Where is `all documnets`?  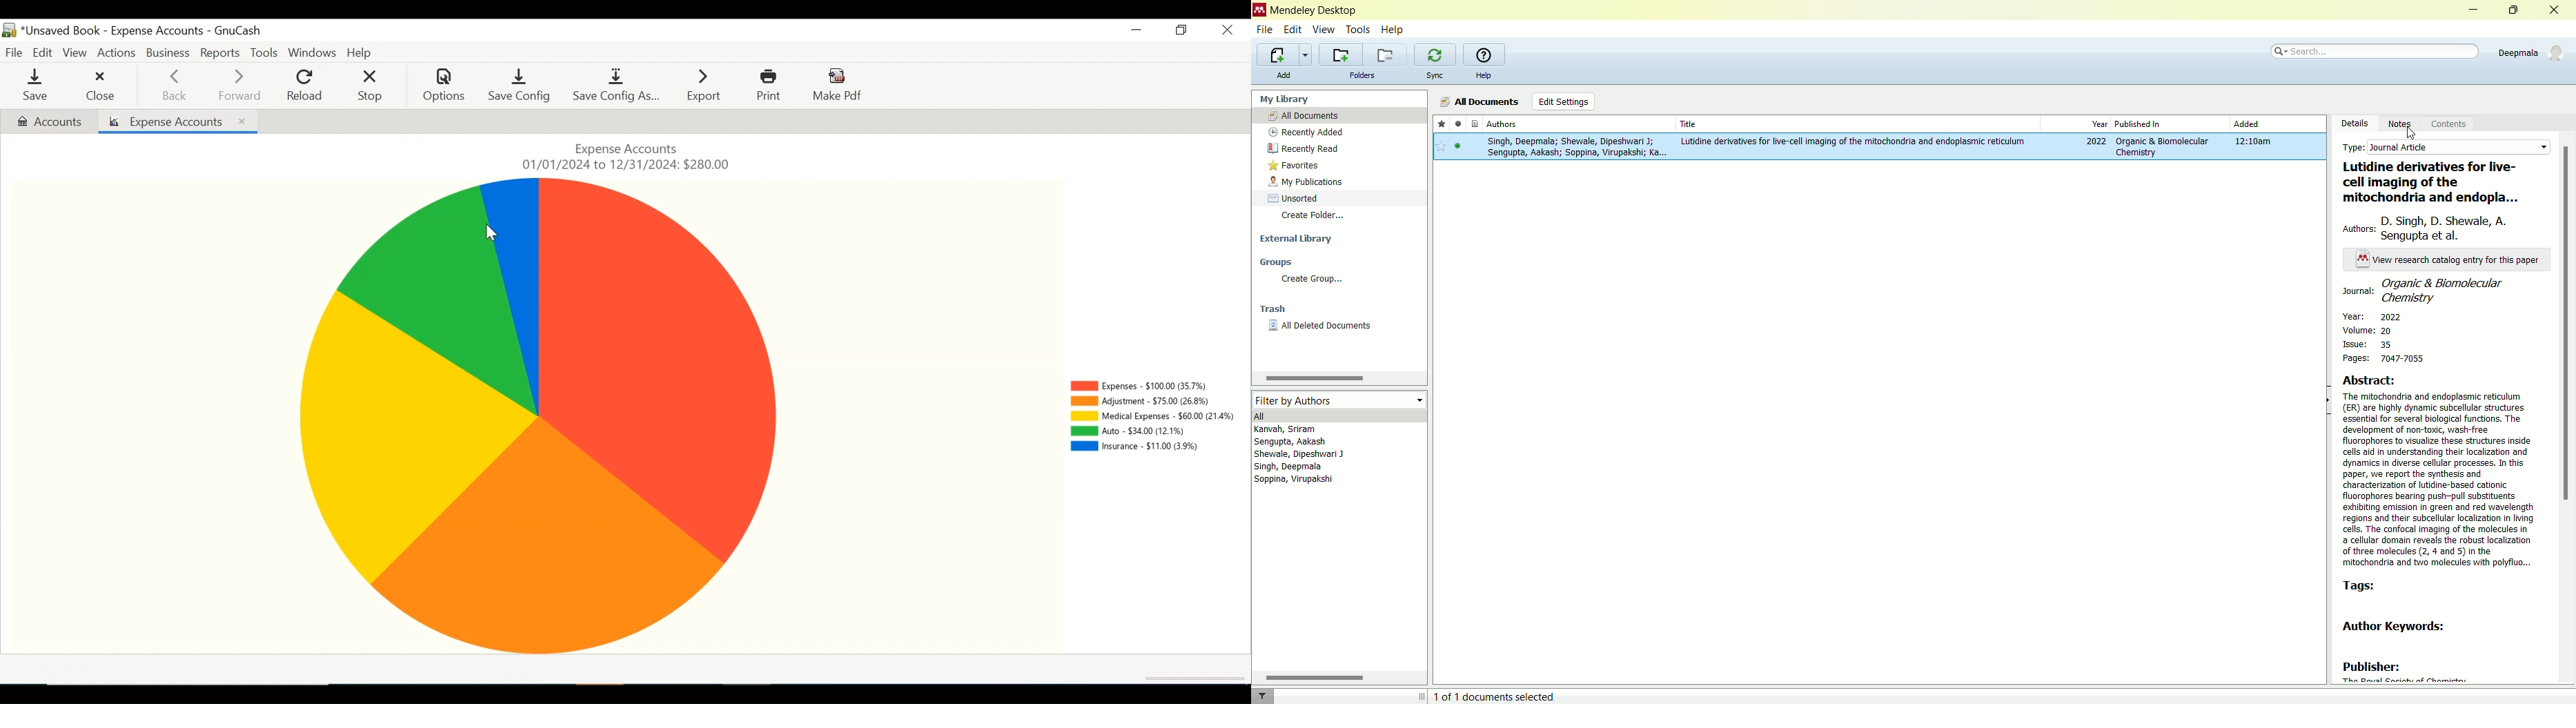
all documnets is located at coordinates (1480, 101).